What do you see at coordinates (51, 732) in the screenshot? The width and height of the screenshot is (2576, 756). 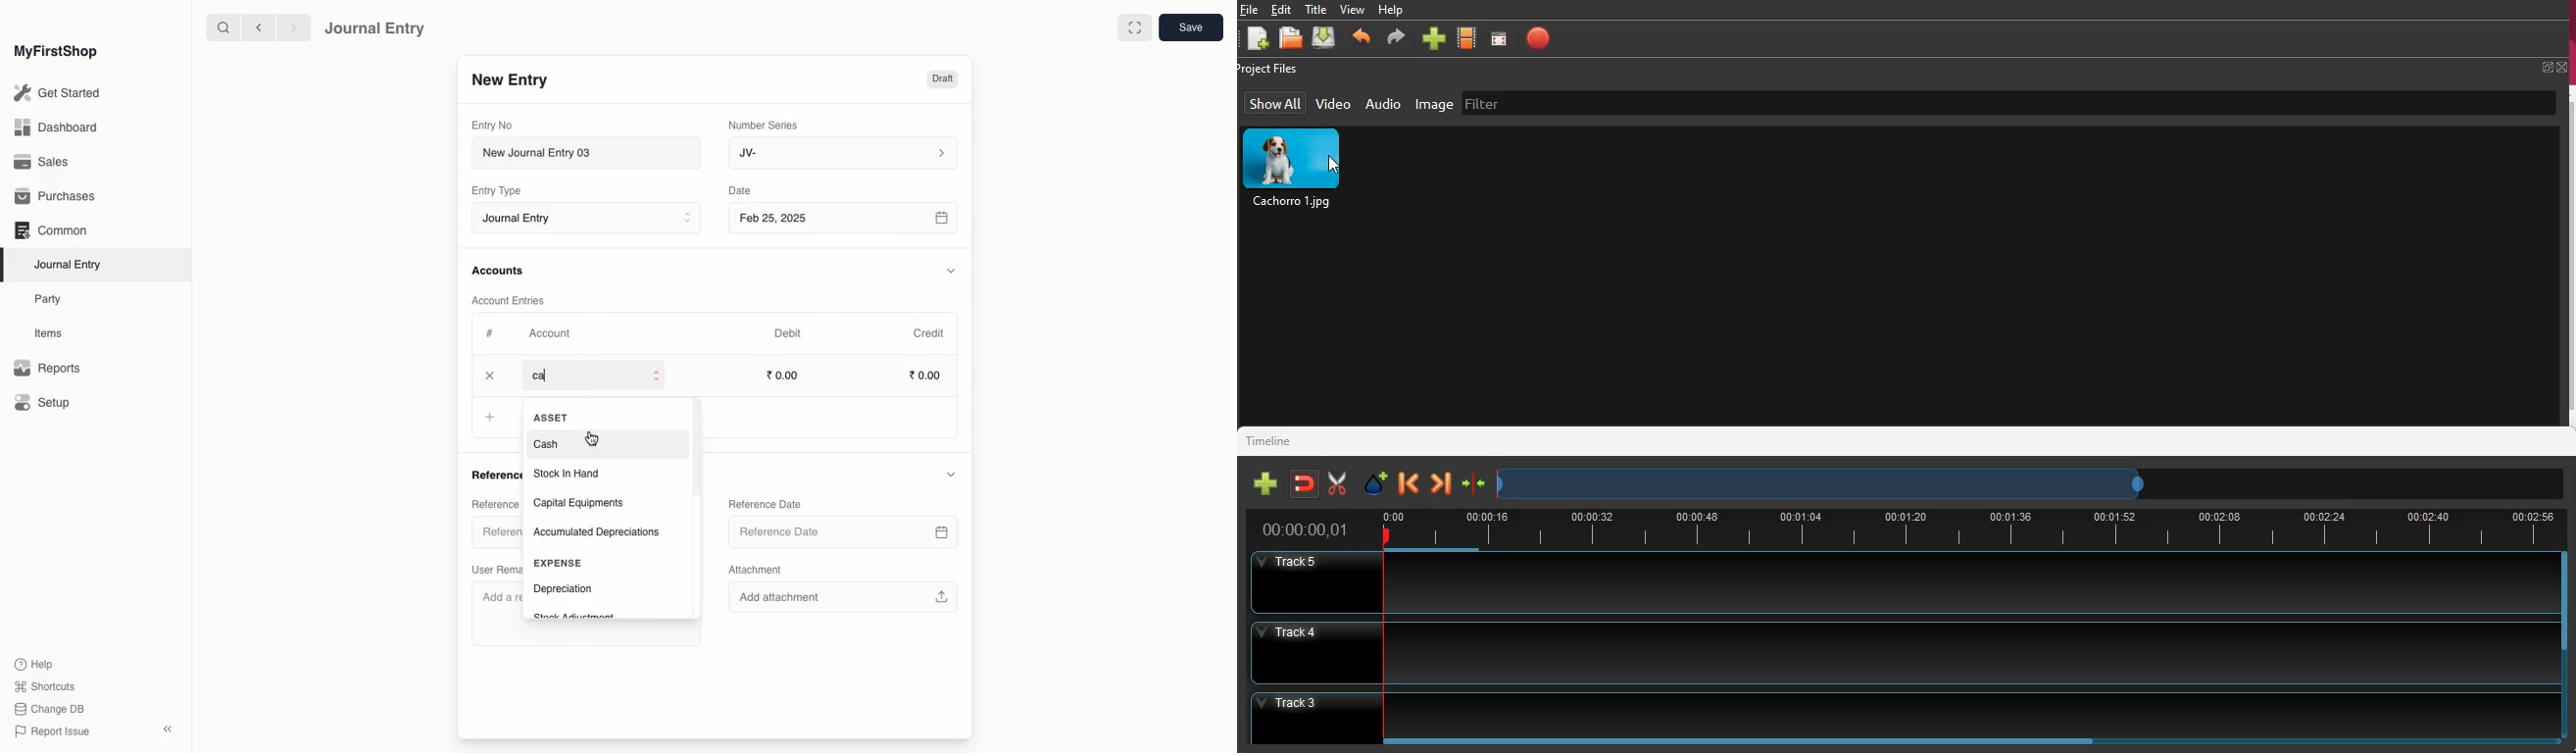 I see `Report Issue` at bounding box center [51, 732].